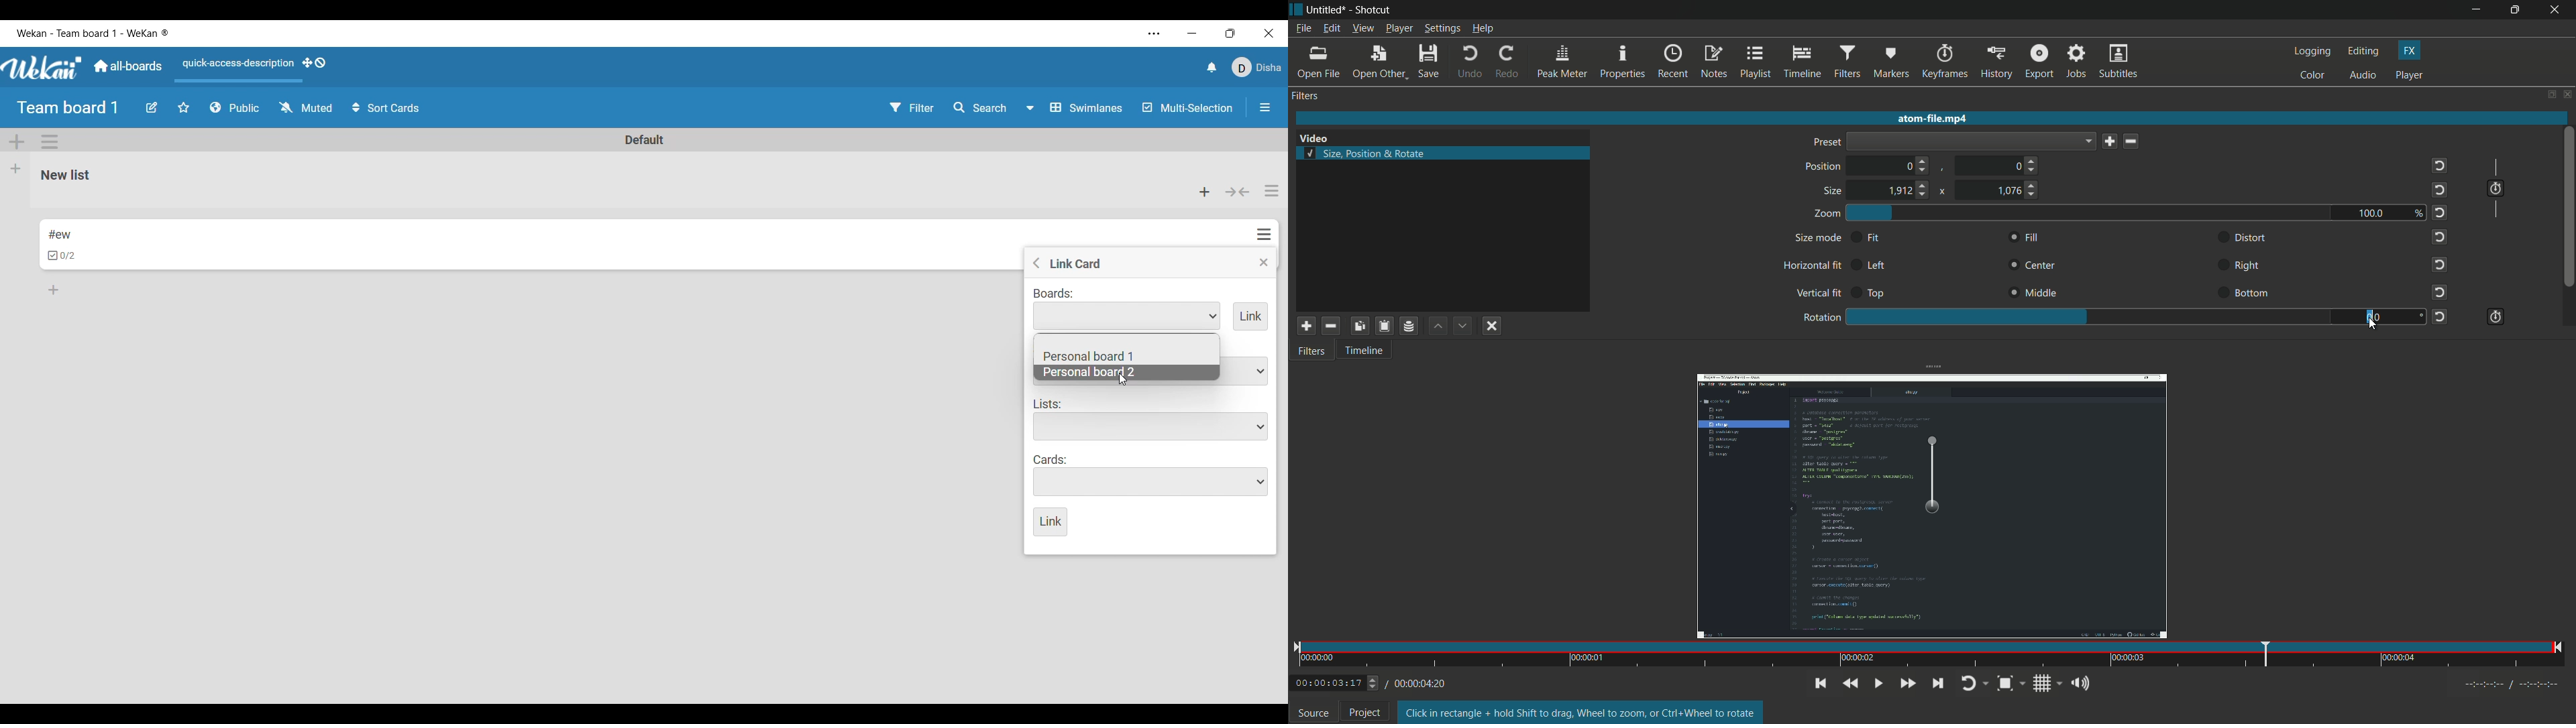 The height and width of the screenshot is (728, 2576). Describe the element at coordinates (1889, 64) in the screenshot. I see `markers` at that location.